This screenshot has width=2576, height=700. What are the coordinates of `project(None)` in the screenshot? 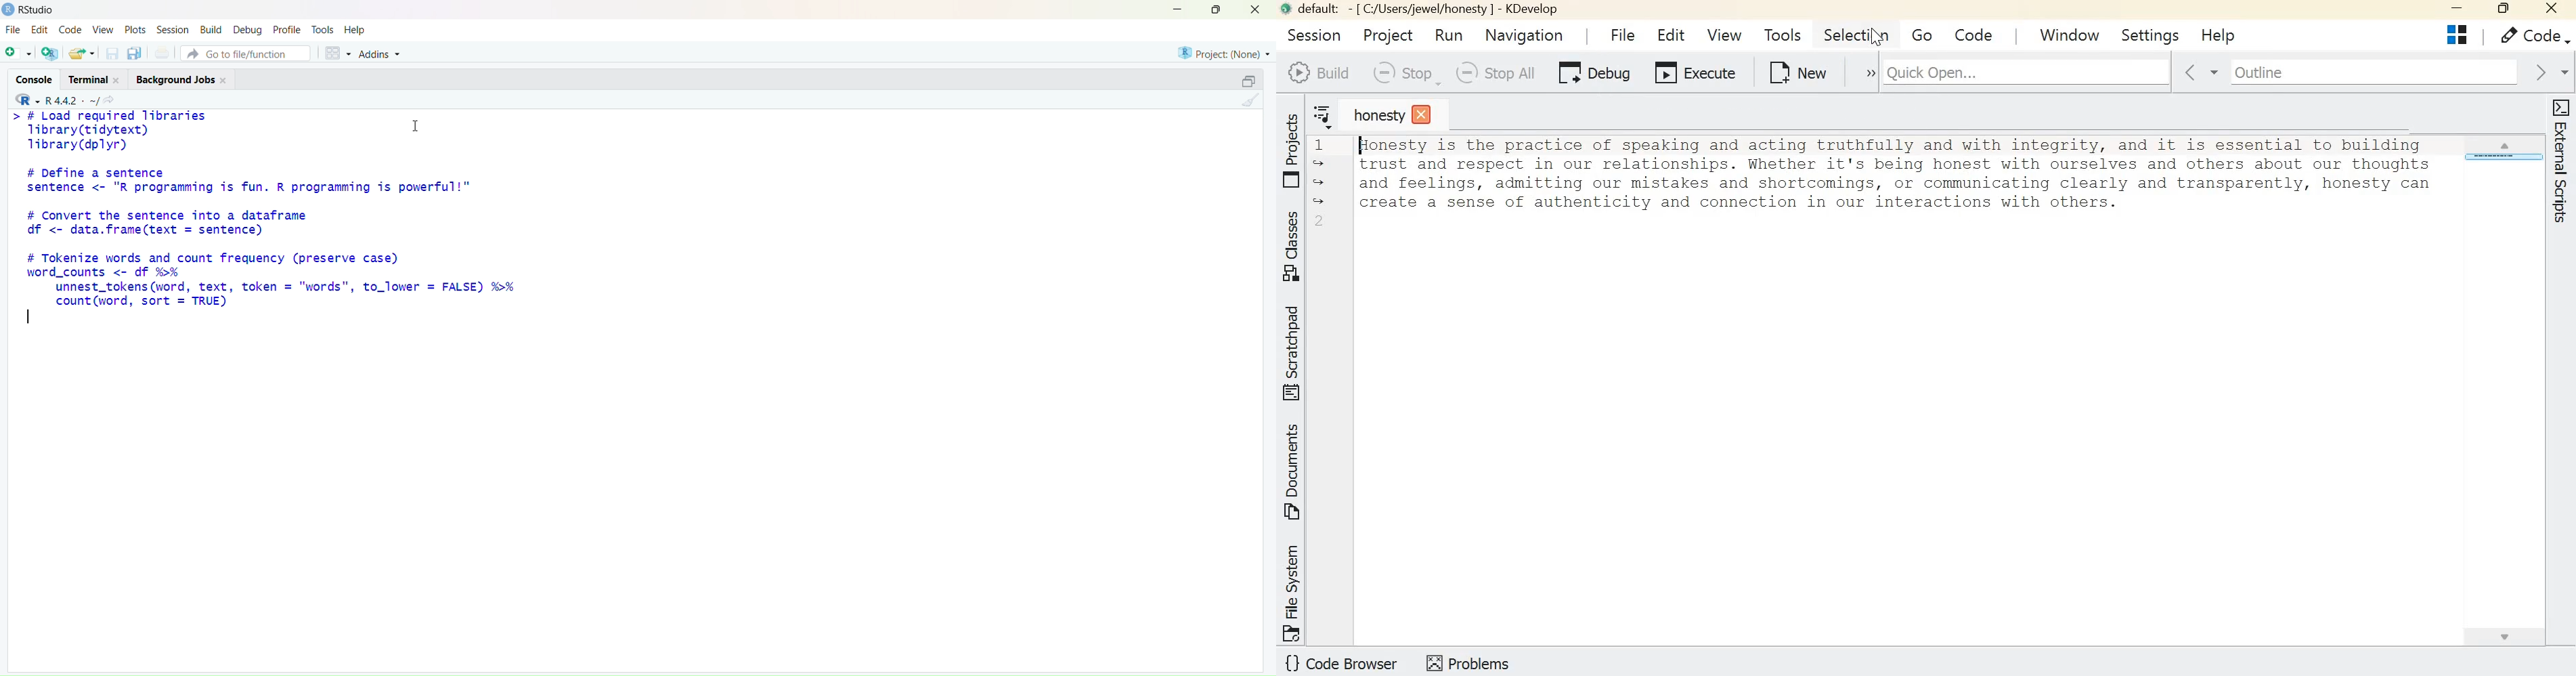 It's located at (1222, 53).